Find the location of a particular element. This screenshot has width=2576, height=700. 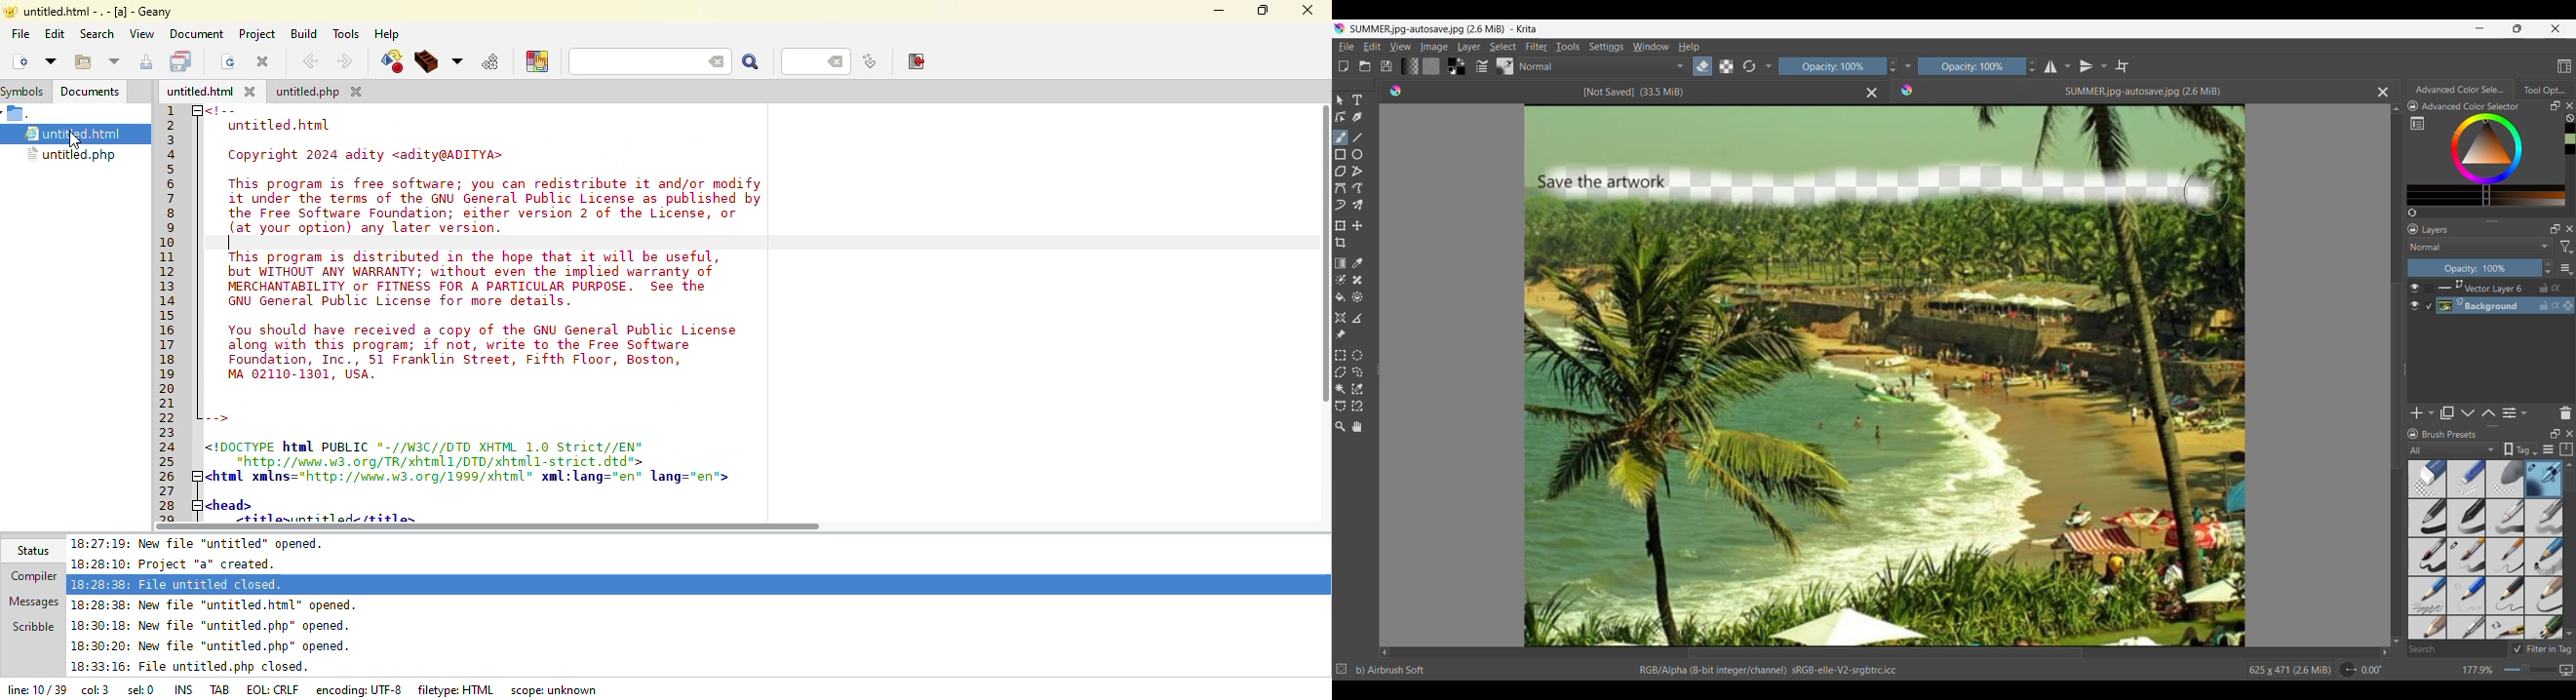

Edit brush settings is located at coordinates (1482, 66).